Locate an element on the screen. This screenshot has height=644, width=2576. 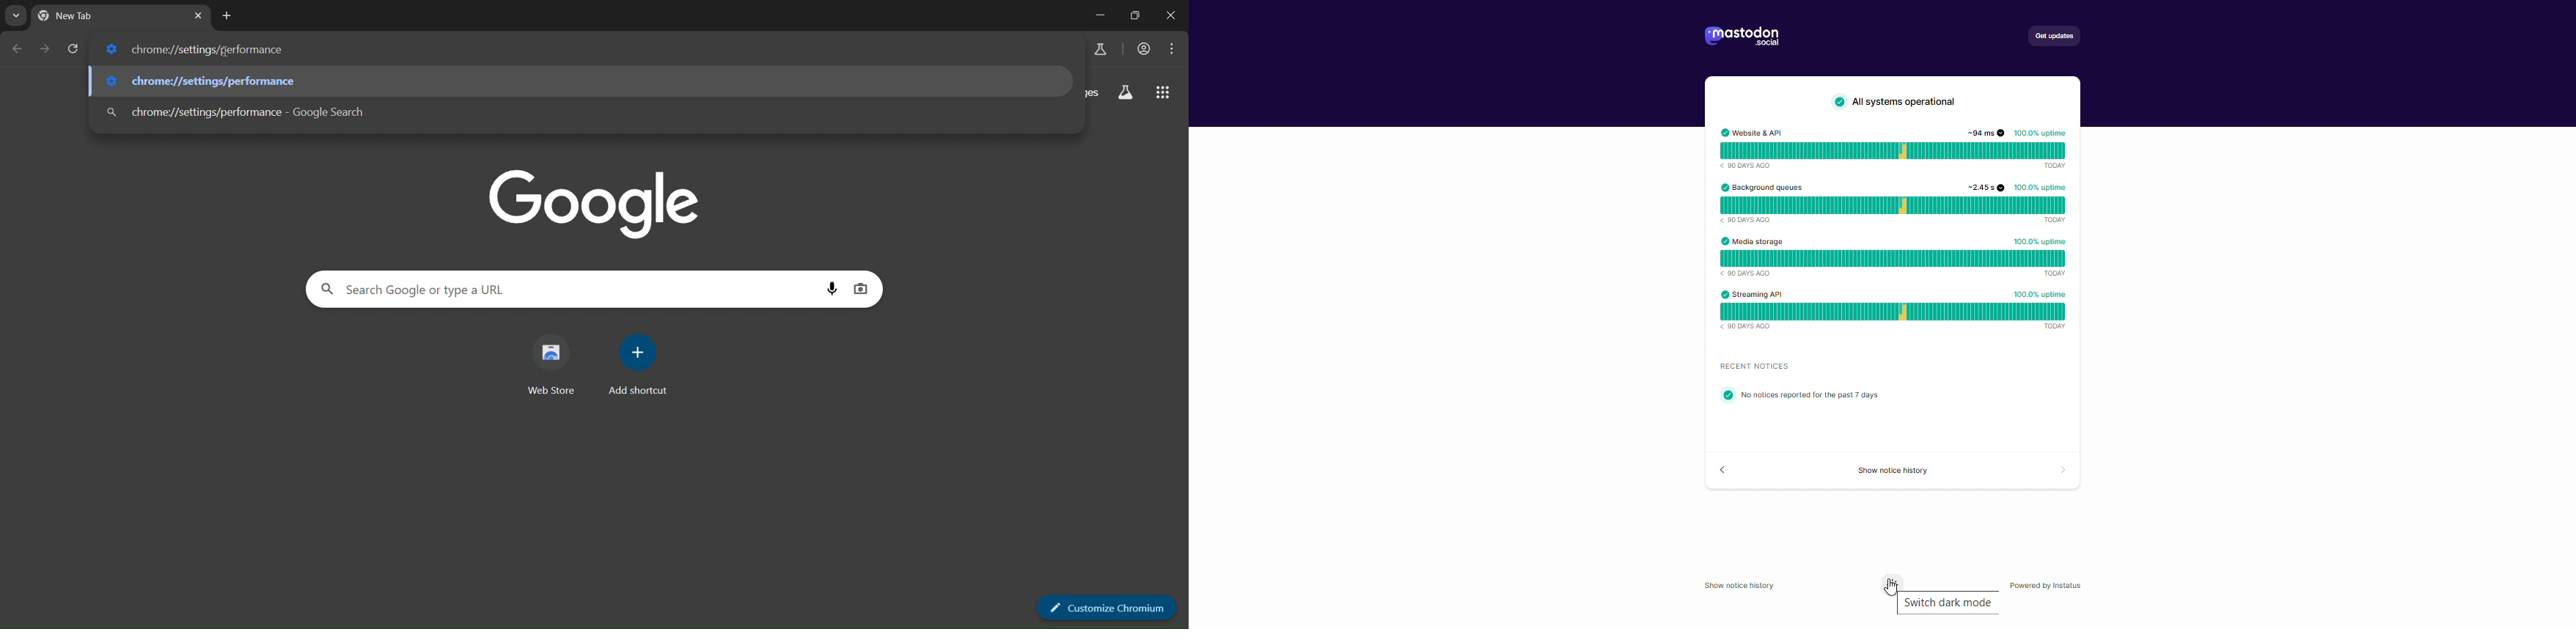
powered by instatus is located at coordinates (2051, 585).